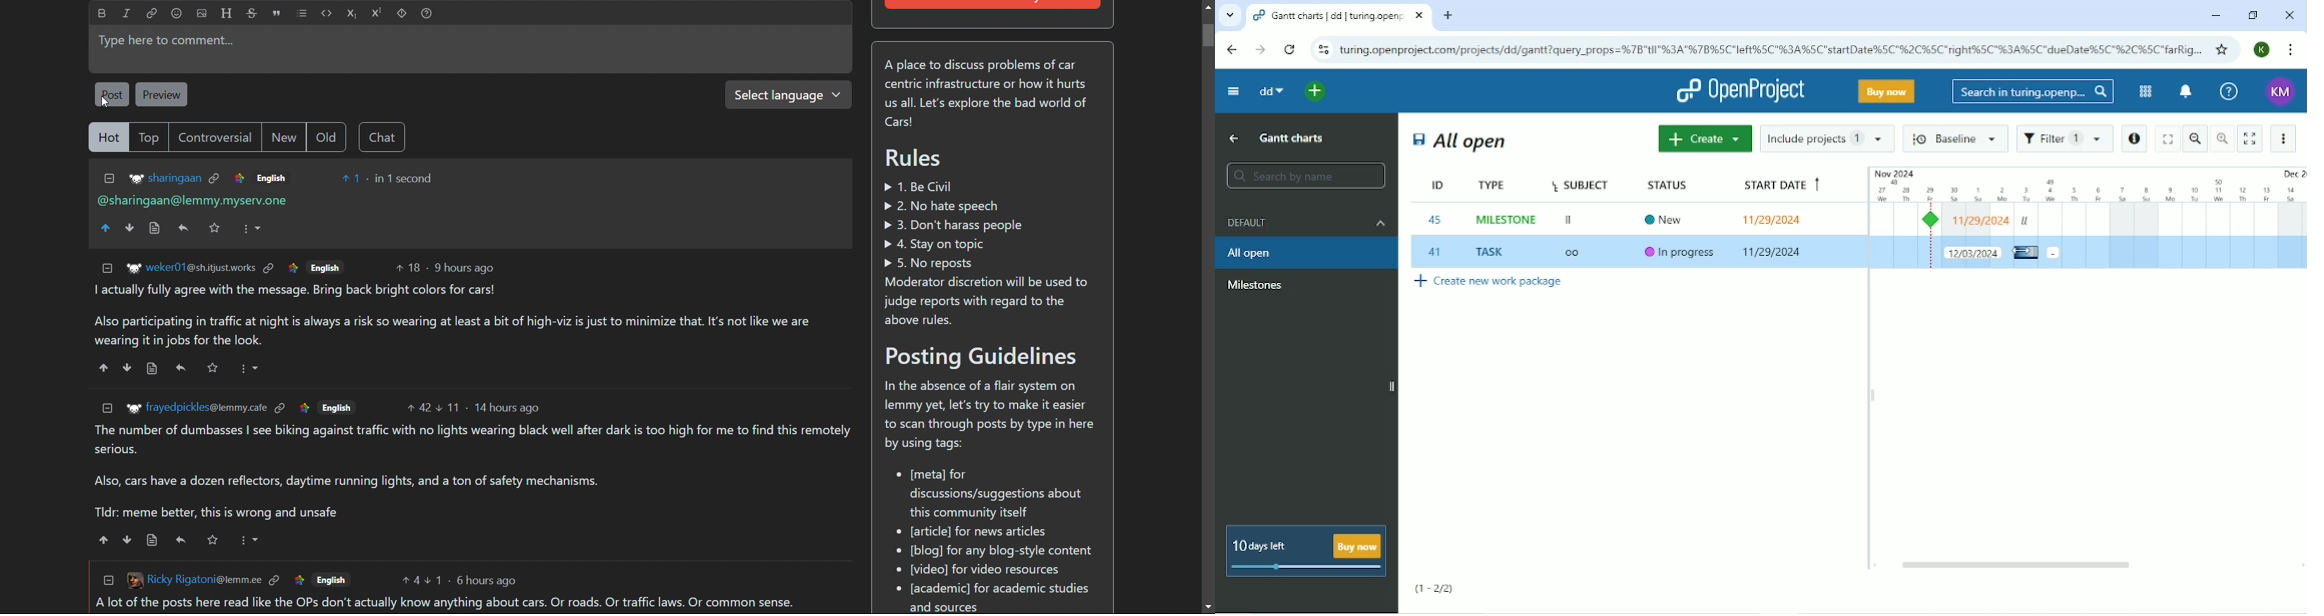 The image size is (2324, 616). What do you see at coordinates (304, 408) in the screenshot?
I see `English` at bounding box center [304, 408].